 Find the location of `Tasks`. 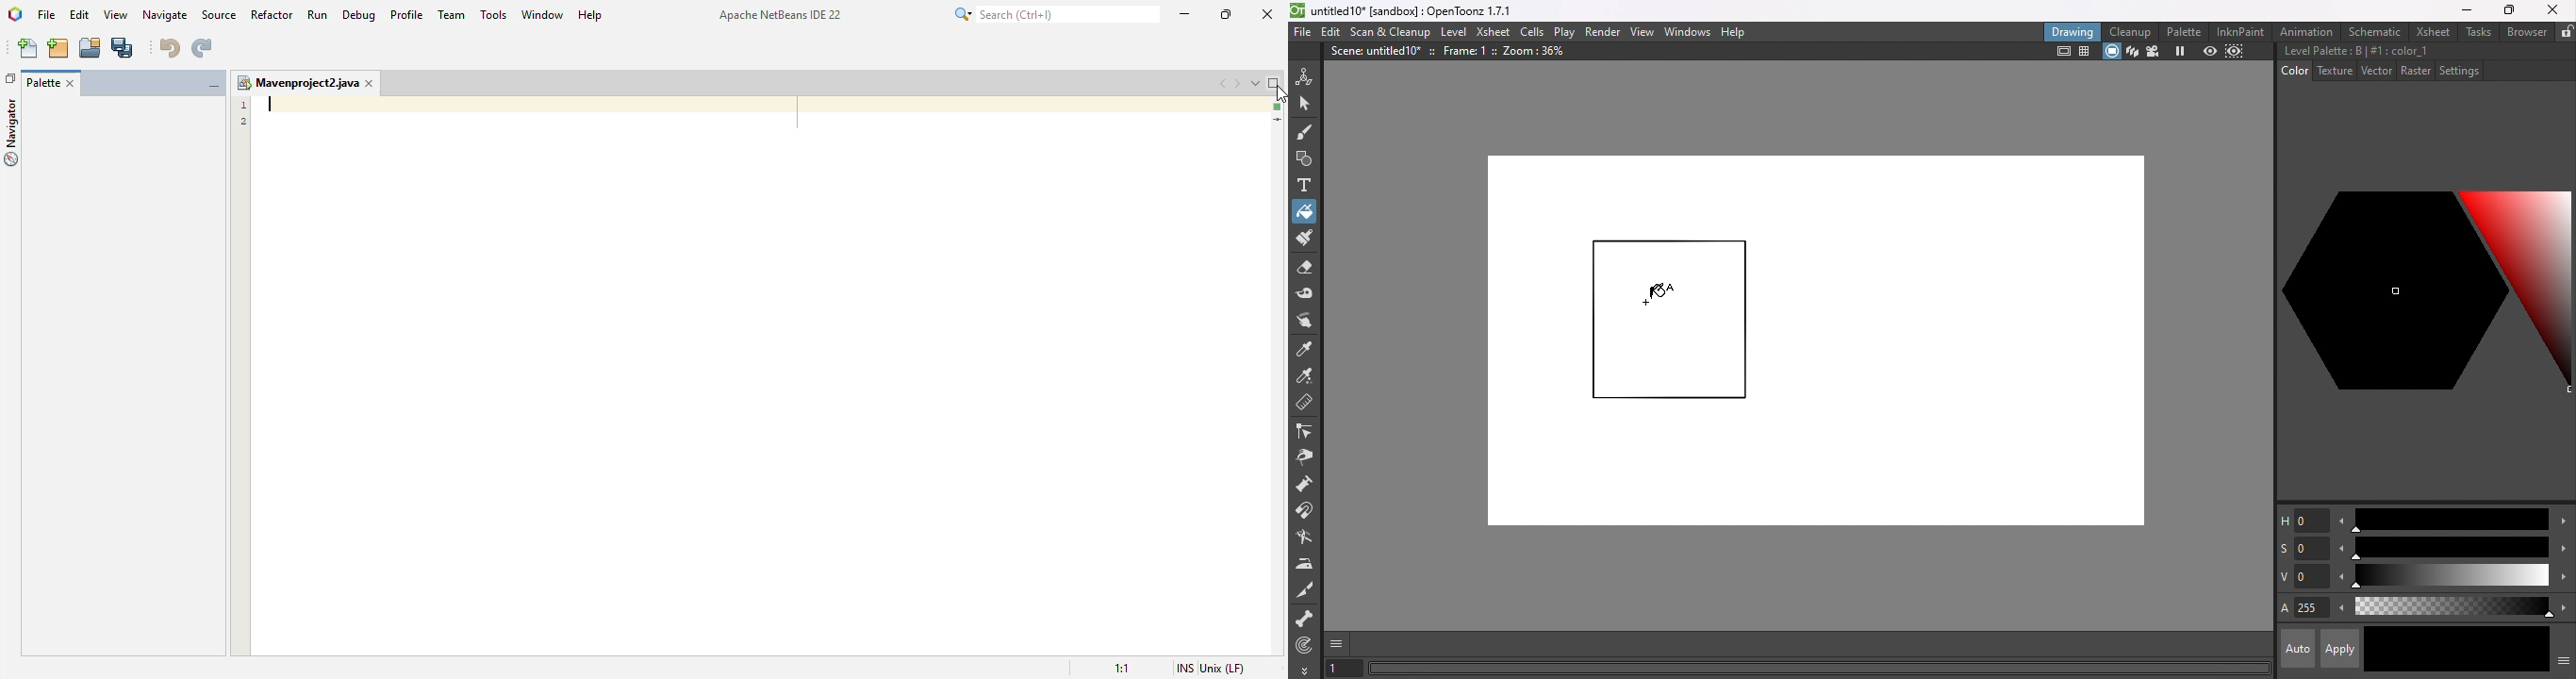

Tasks is located at coordinates (2477, 32).